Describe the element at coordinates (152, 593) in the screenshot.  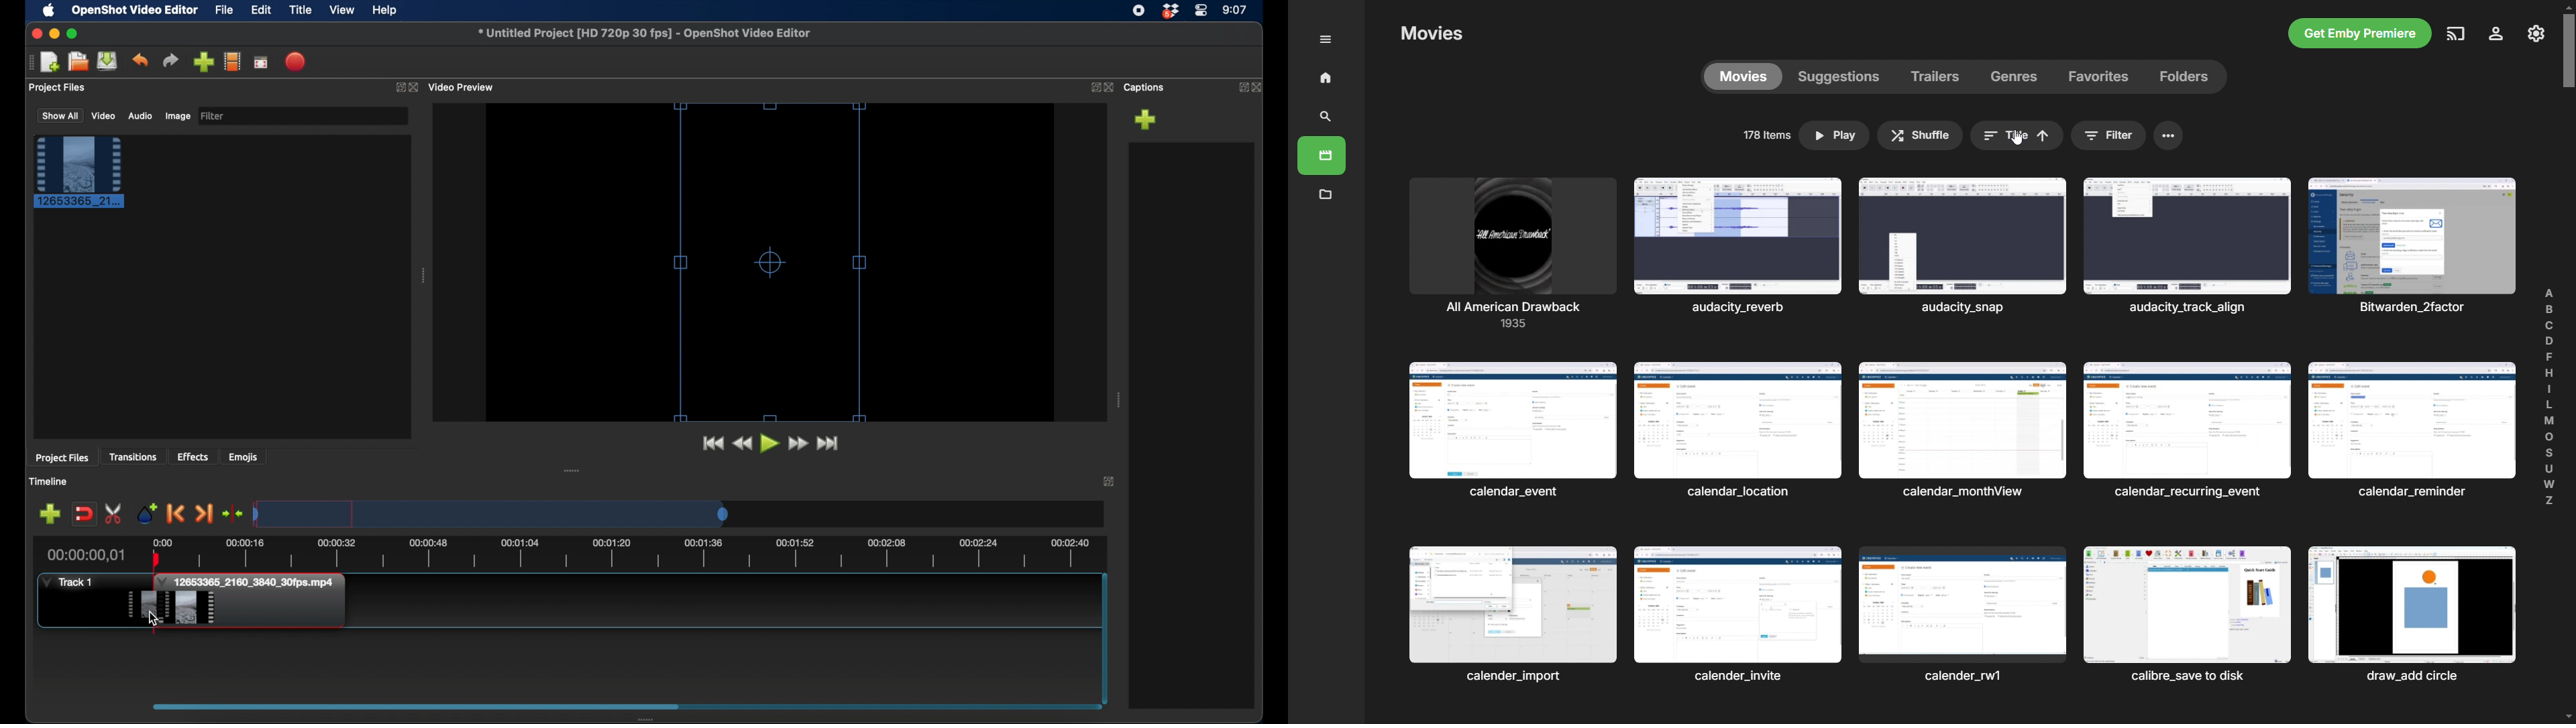
I see `plahead` at that location.